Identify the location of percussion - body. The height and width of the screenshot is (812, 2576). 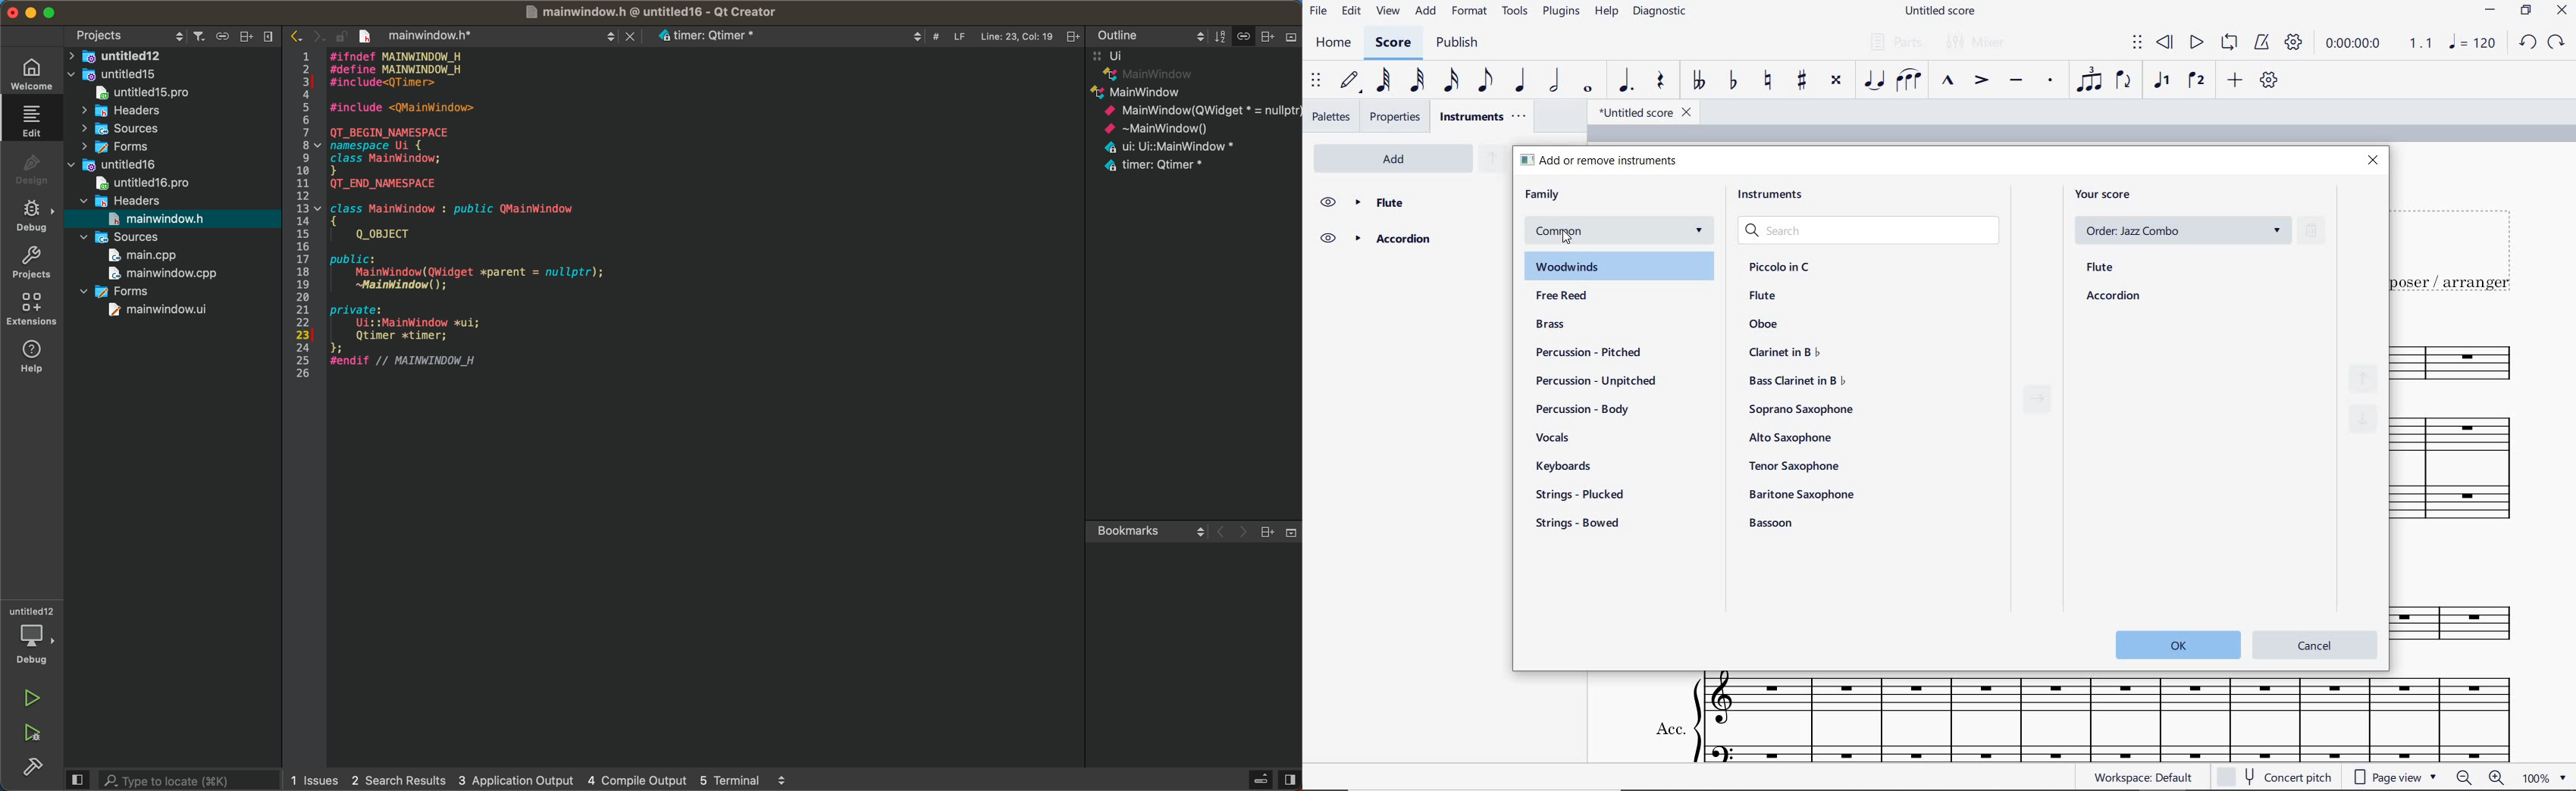
(1588, 408).